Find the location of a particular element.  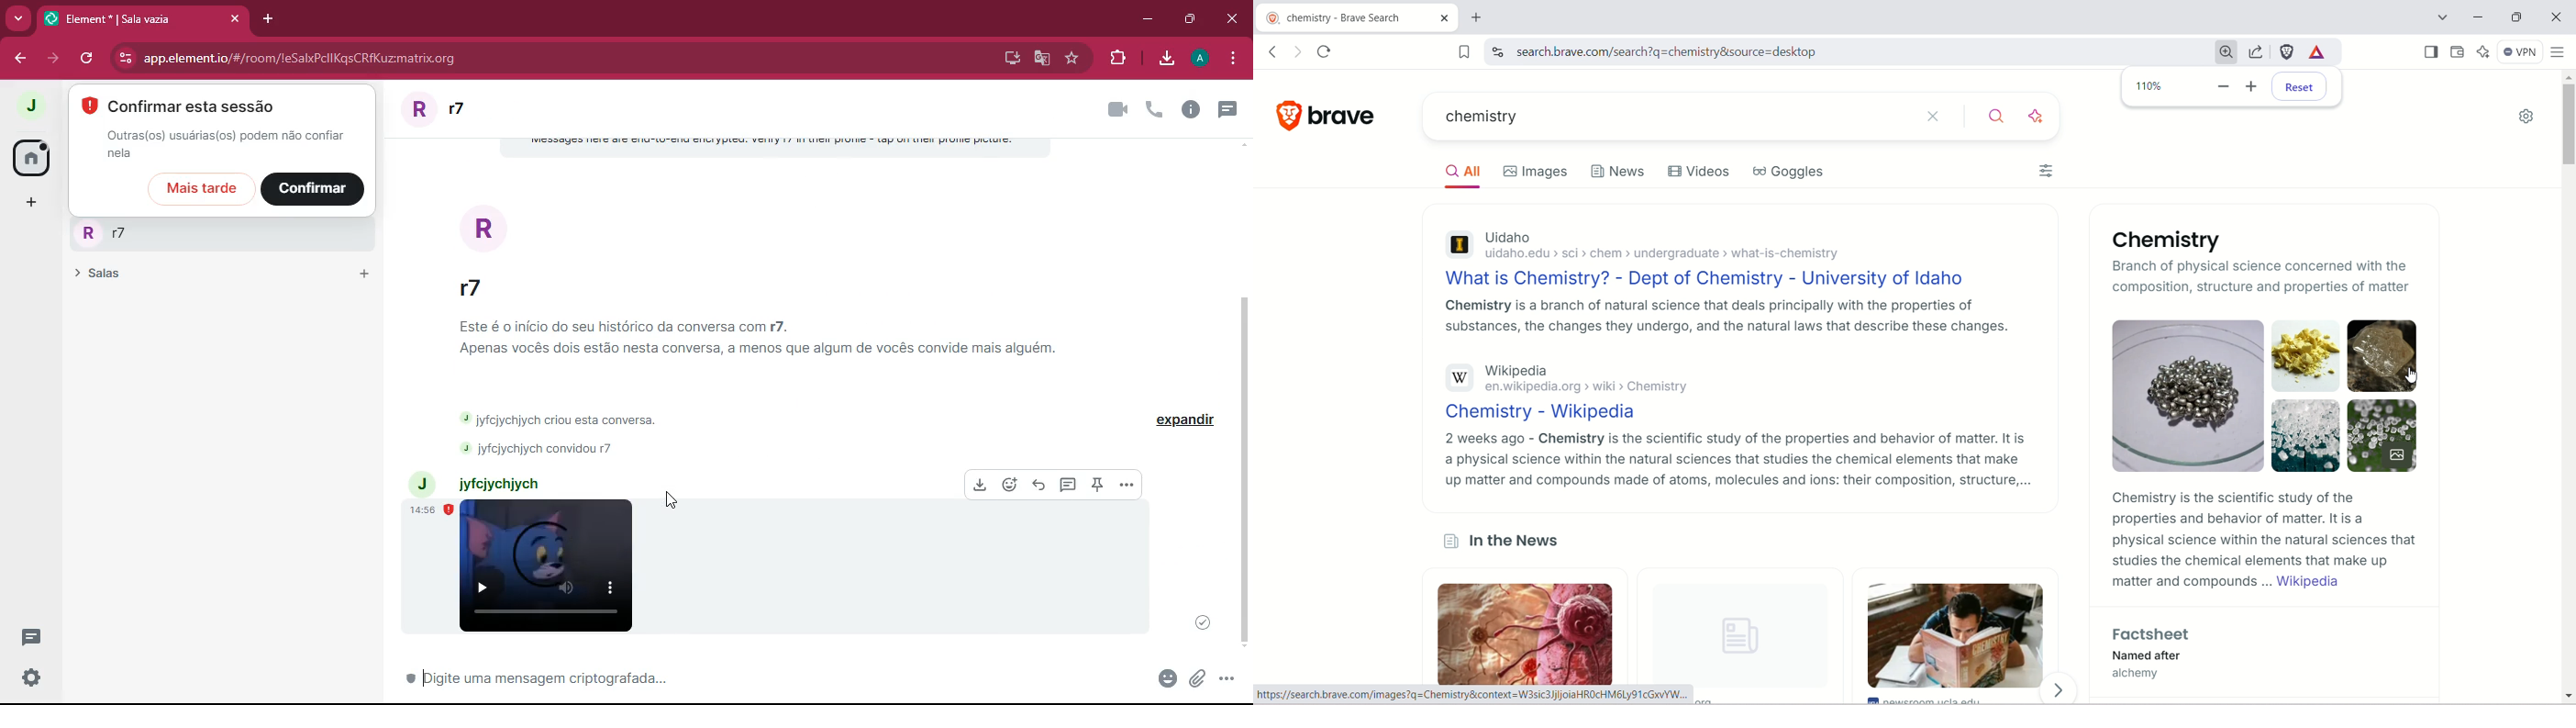

j jyfcjychjych criou esta conversa is located at coordinates (572, 417).